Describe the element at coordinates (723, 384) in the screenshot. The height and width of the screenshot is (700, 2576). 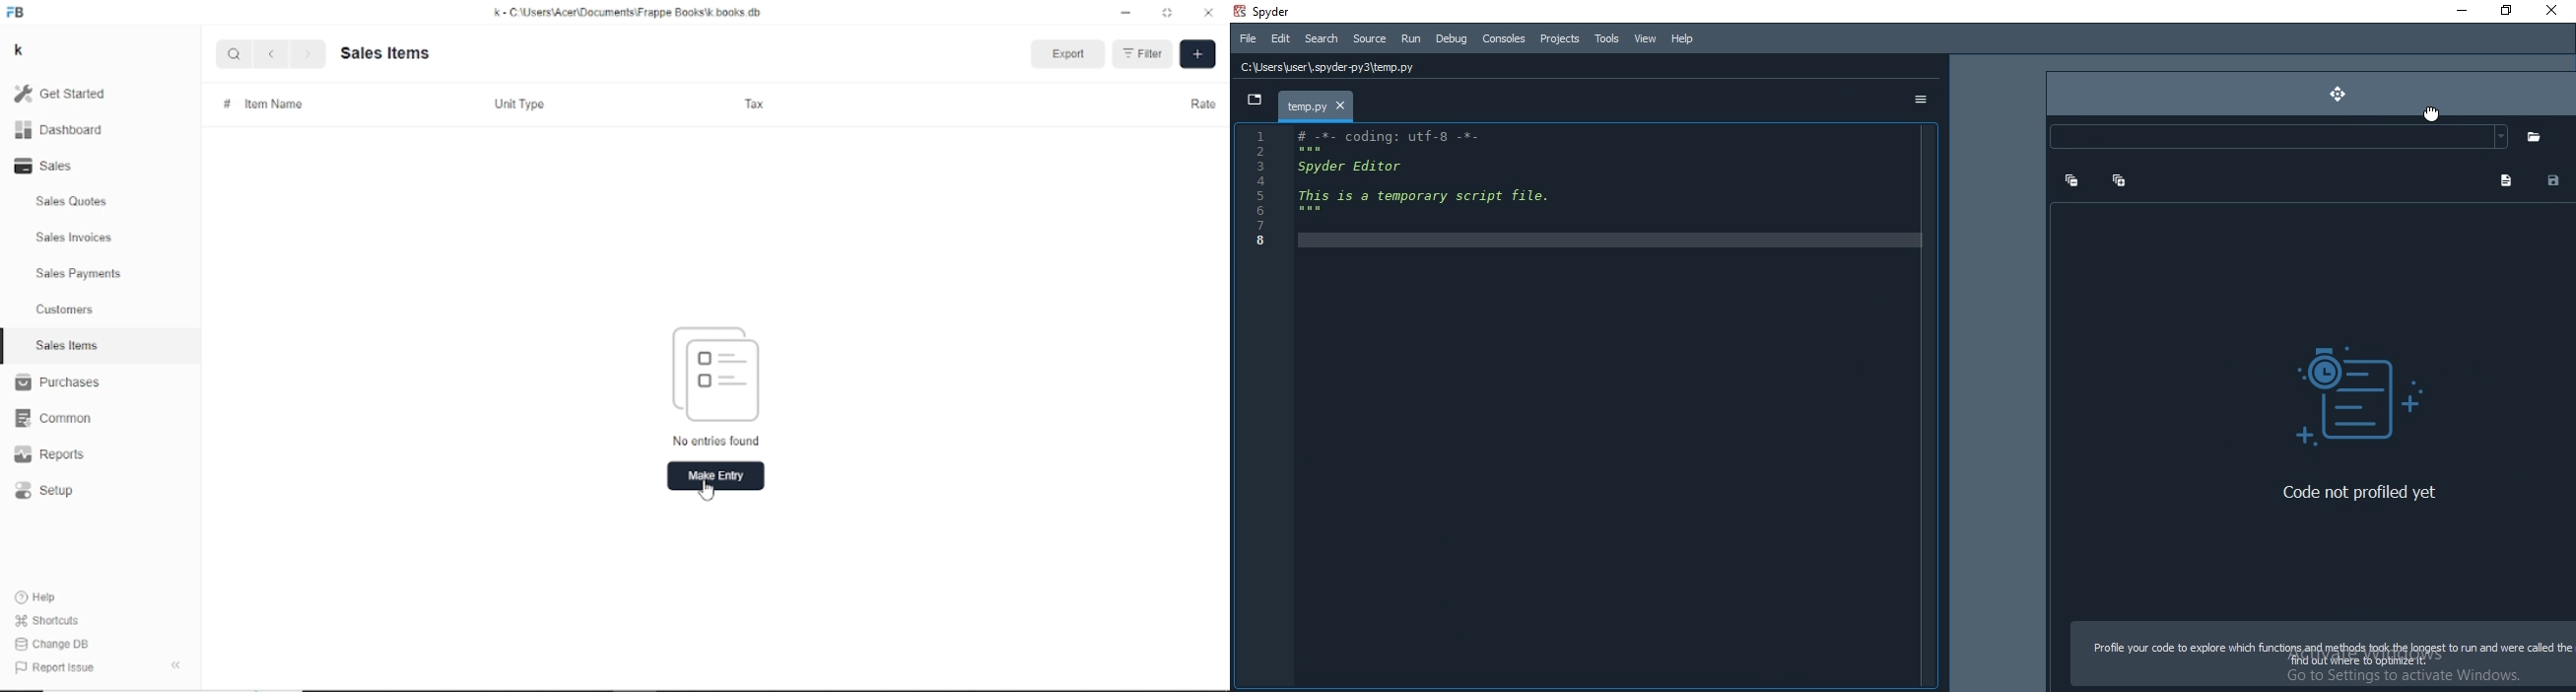
I see `No entries found` at that location.